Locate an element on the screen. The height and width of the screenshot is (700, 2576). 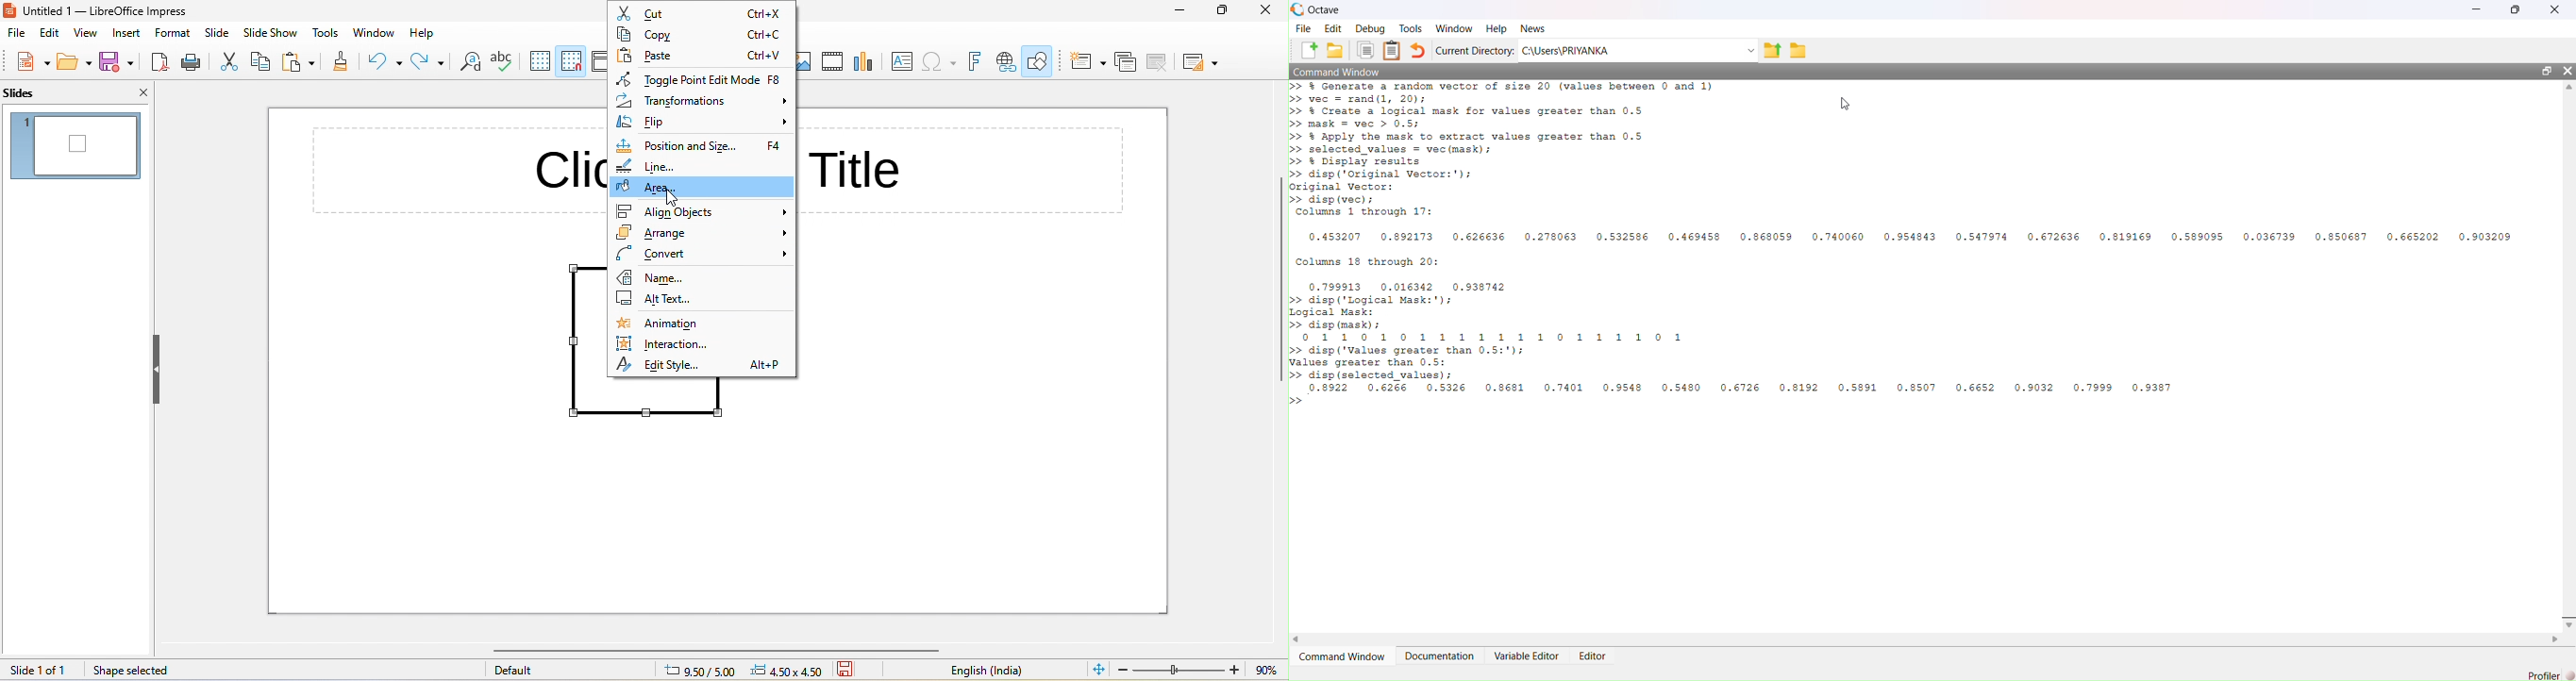
default is located at coordinates (522, 670).